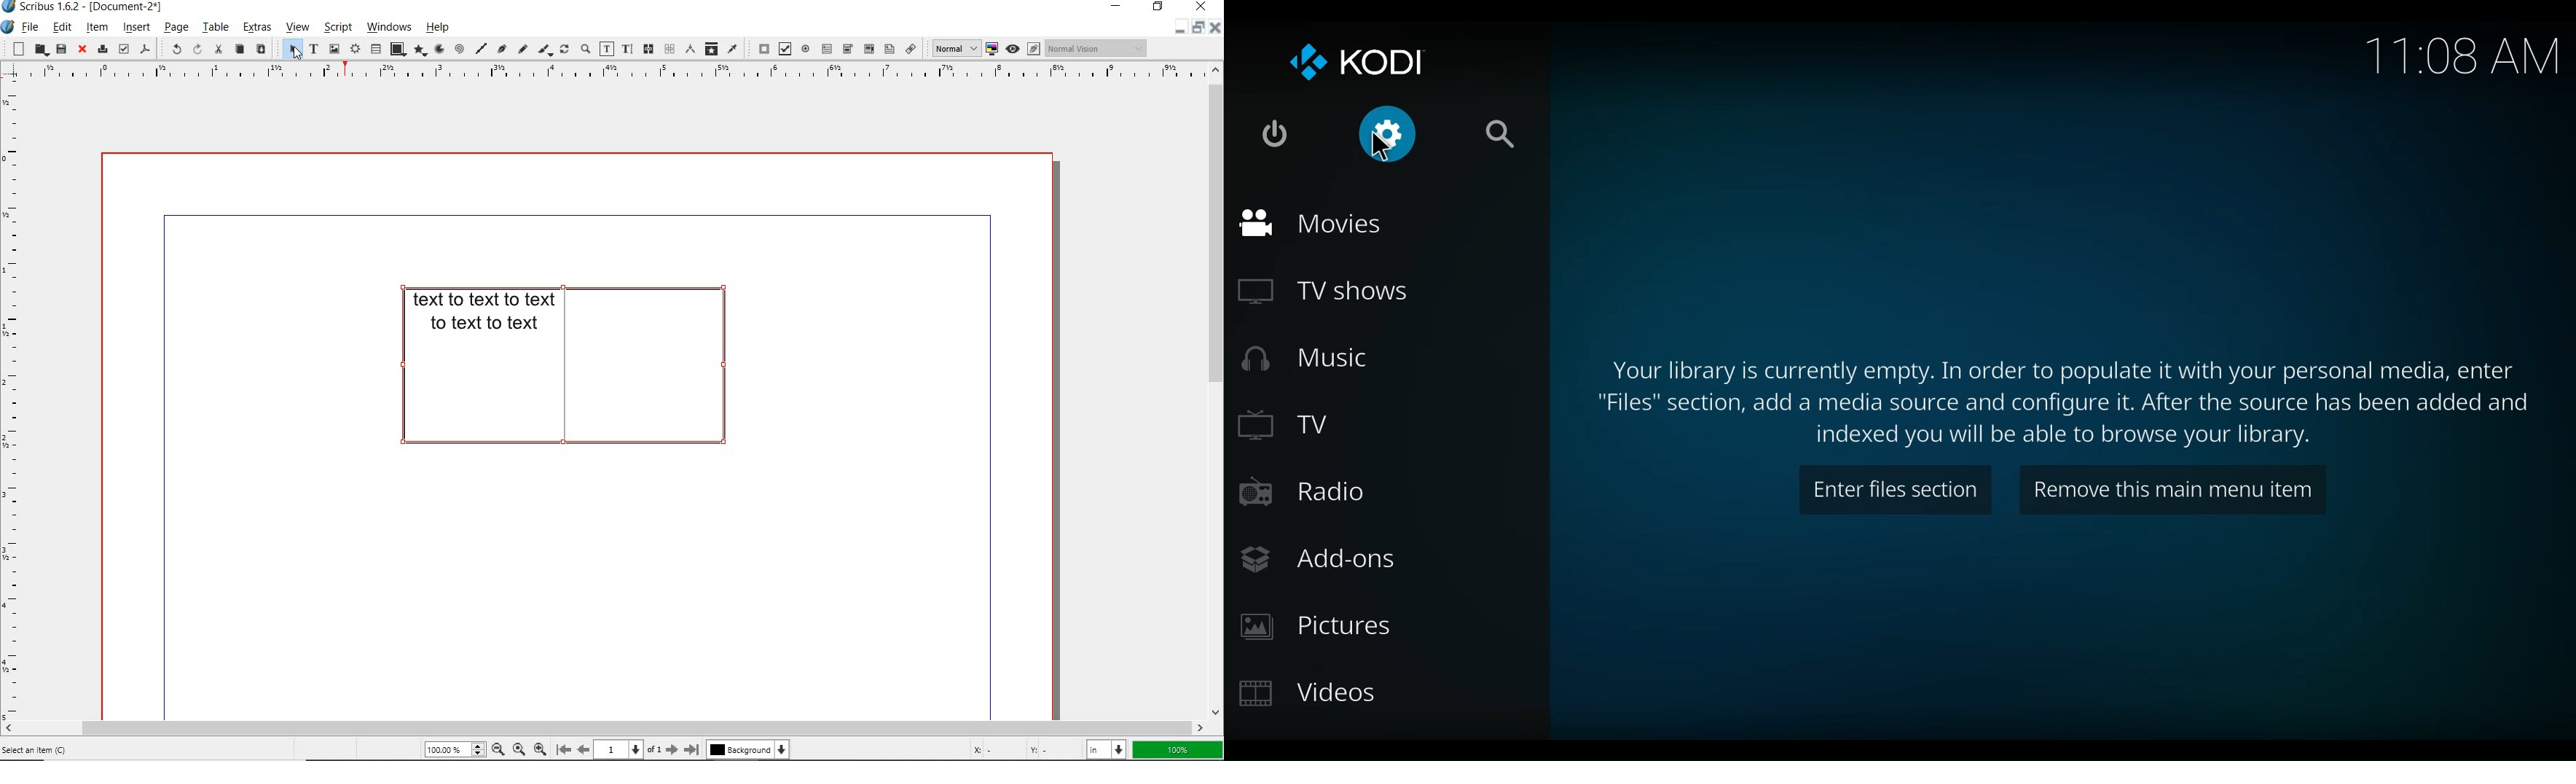  What do you see at coordinates (60, 50) in the screenshot?
I see `save` at bounding box center [60, 50].